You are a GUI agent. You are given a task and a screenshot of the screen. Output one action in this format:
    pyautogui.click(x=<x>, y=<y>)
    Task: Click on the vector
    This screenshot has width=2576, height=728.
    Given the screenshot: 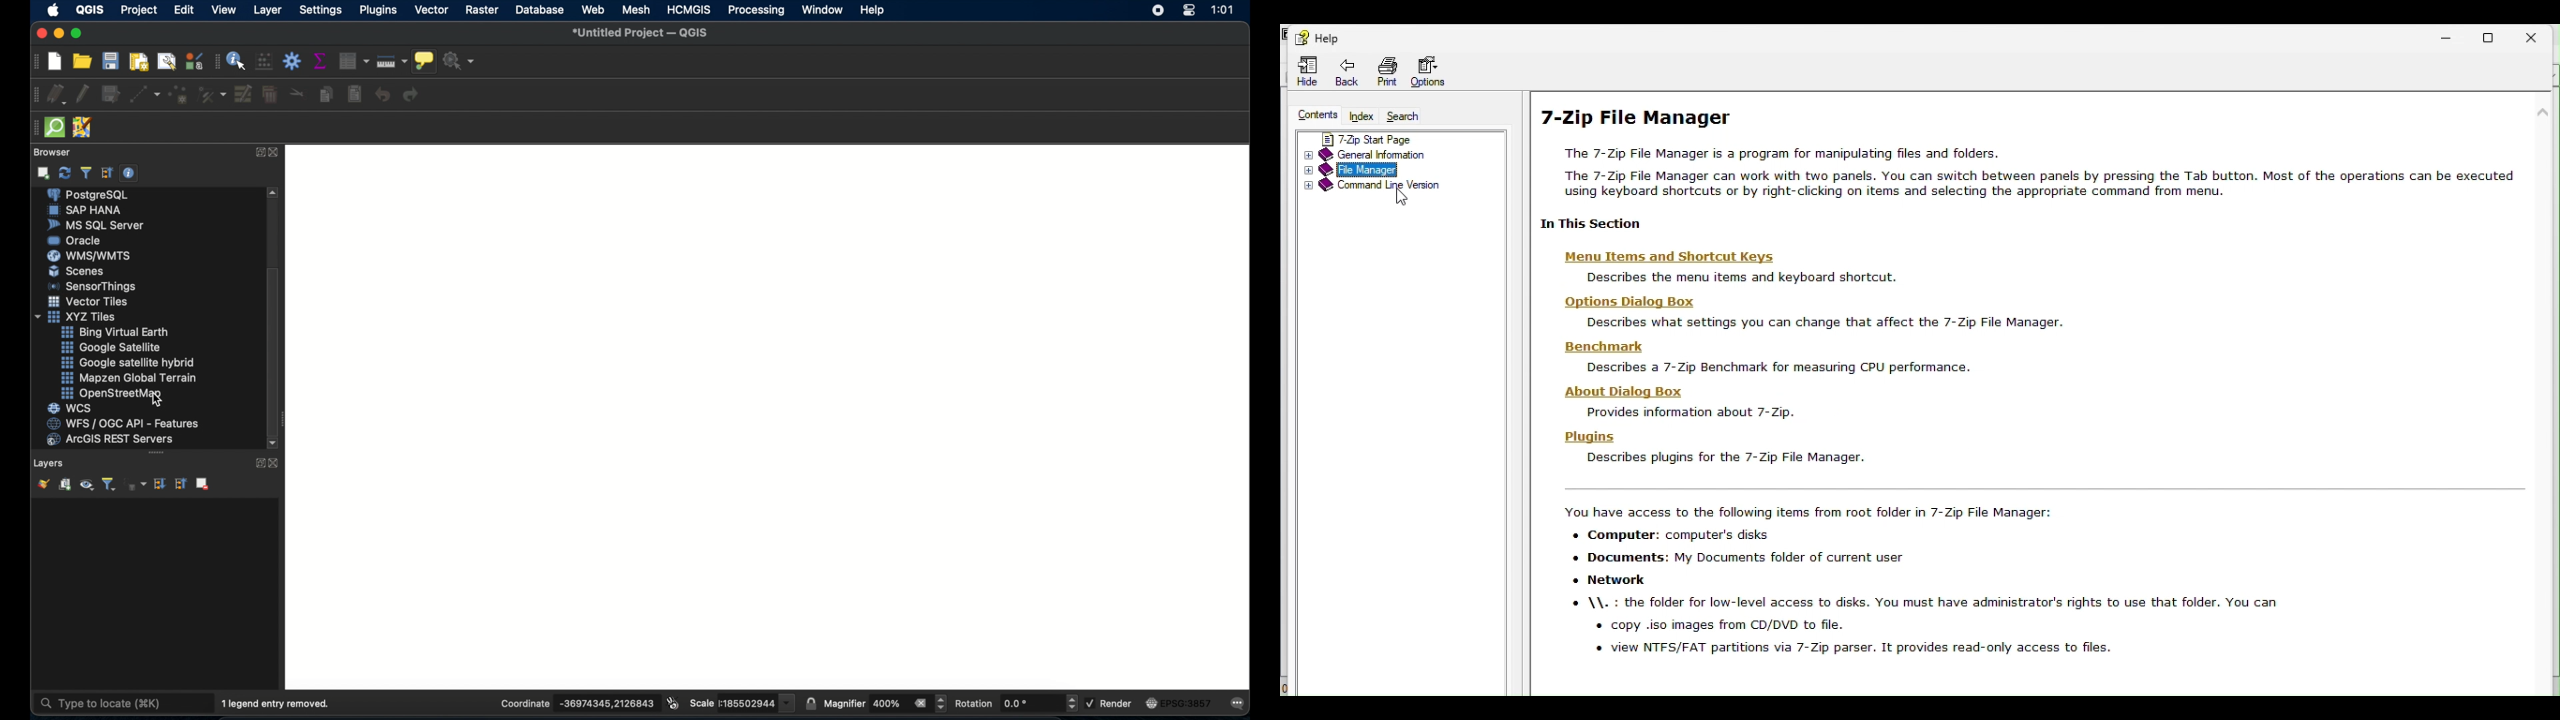 What is the action you would take?
    pyautogui.click(x=433, y=10)
    